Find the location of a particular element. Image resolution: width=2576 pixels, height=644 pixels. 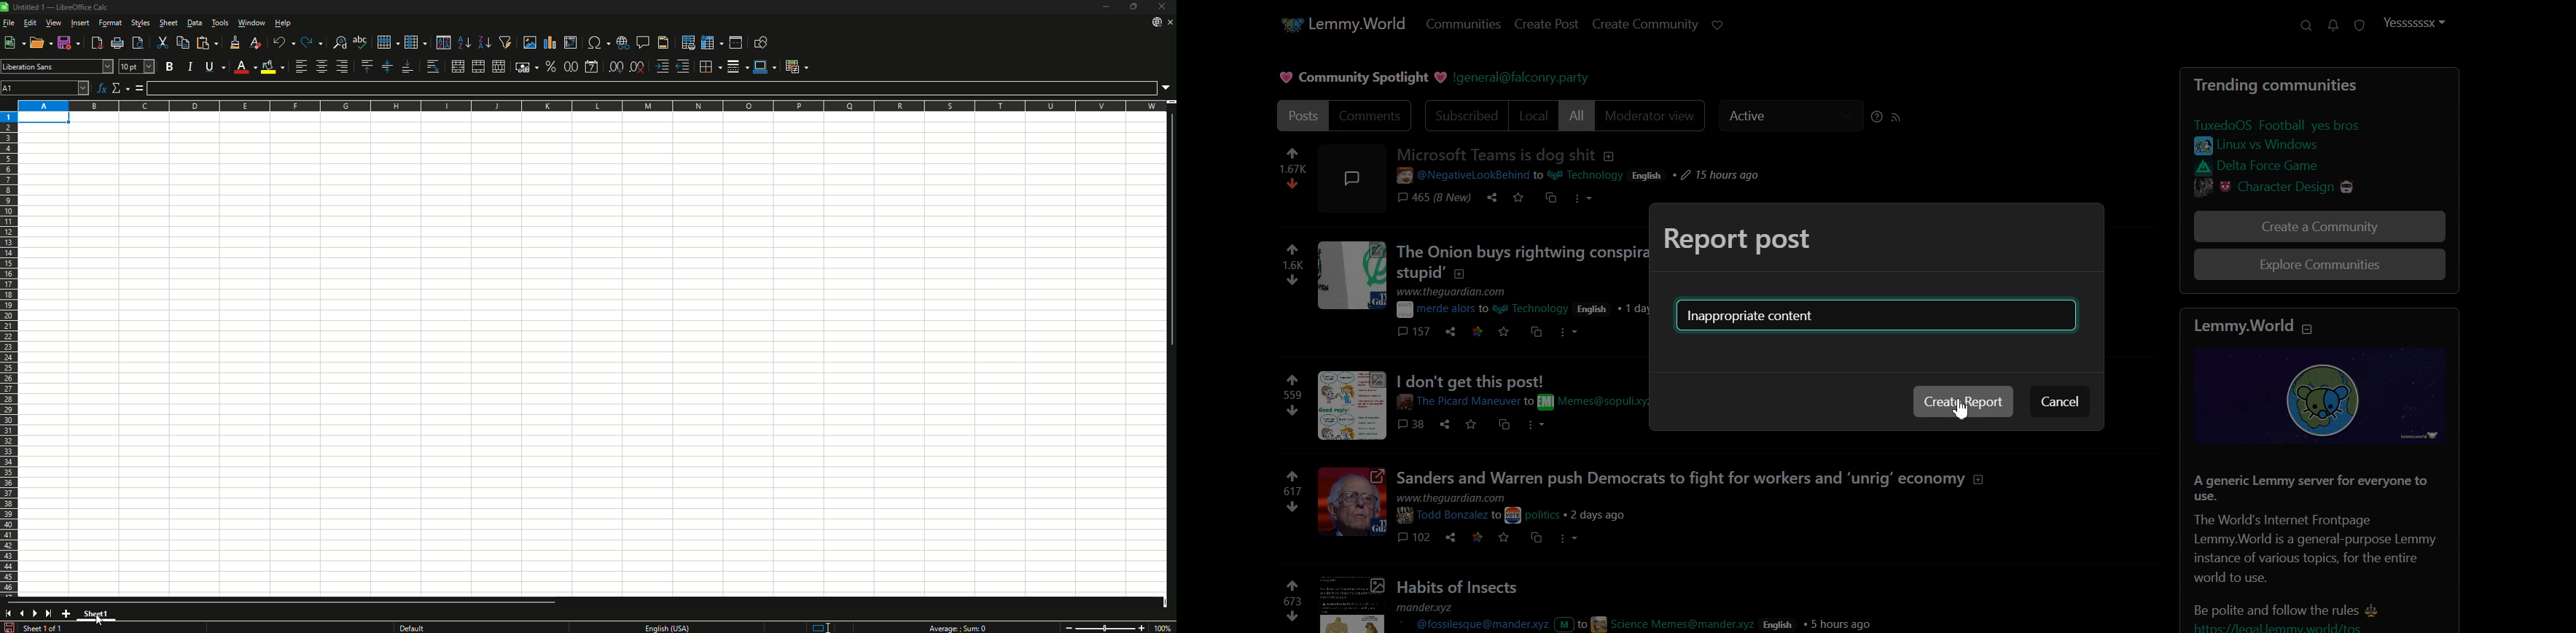

Font is located at coordinates (49, 66).